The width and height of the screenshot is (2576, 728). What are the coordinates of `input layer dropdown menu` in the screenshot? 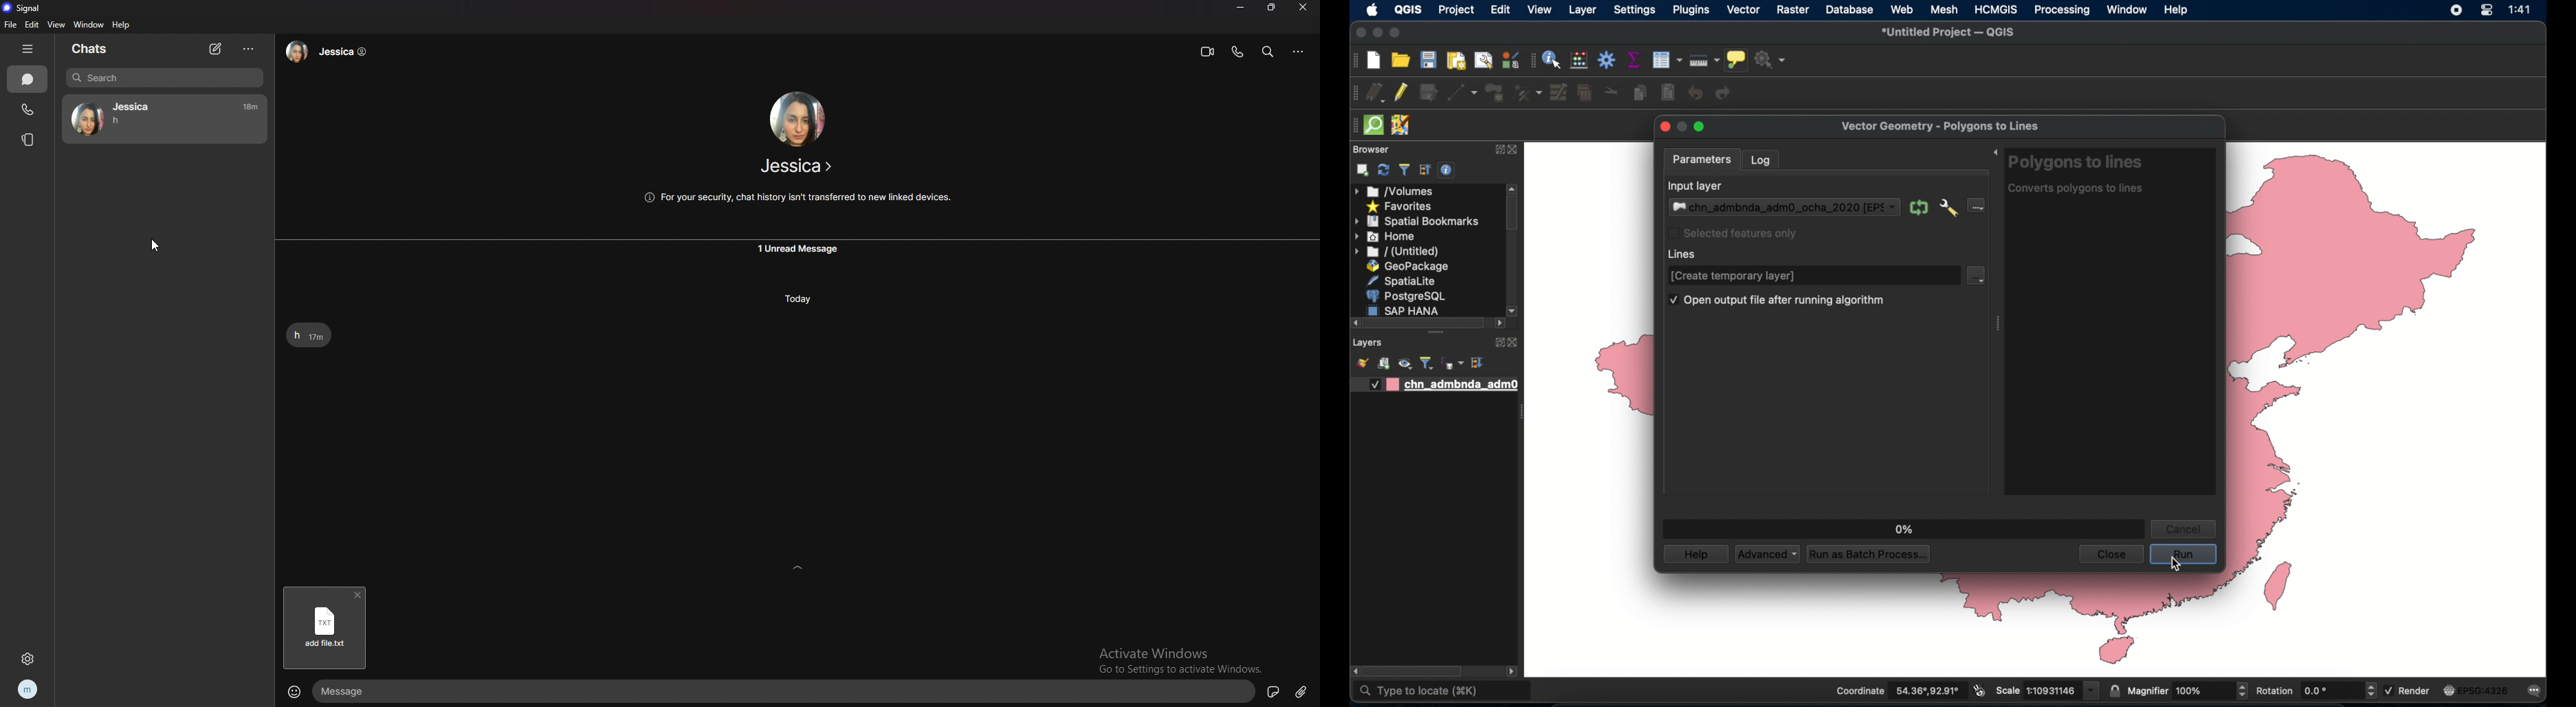 It's located at (1977, 206).